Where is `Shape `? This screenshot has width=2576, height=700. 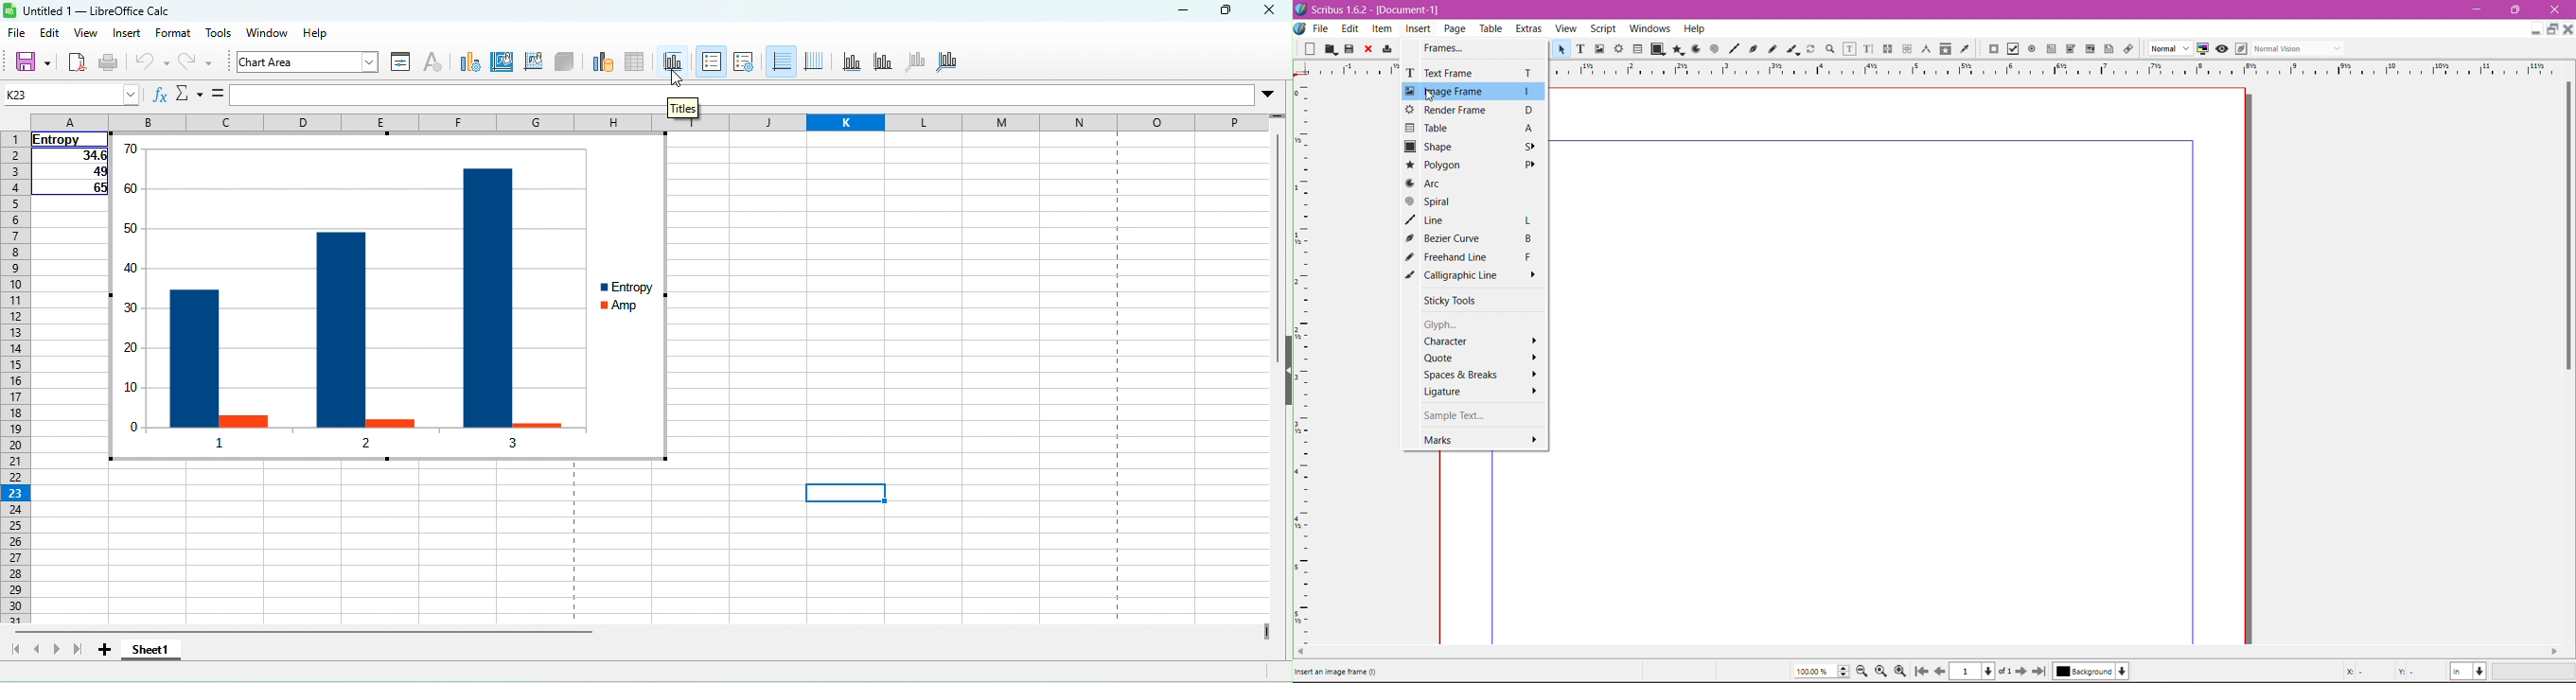
Shape  is located at coordinates (1658, 49).